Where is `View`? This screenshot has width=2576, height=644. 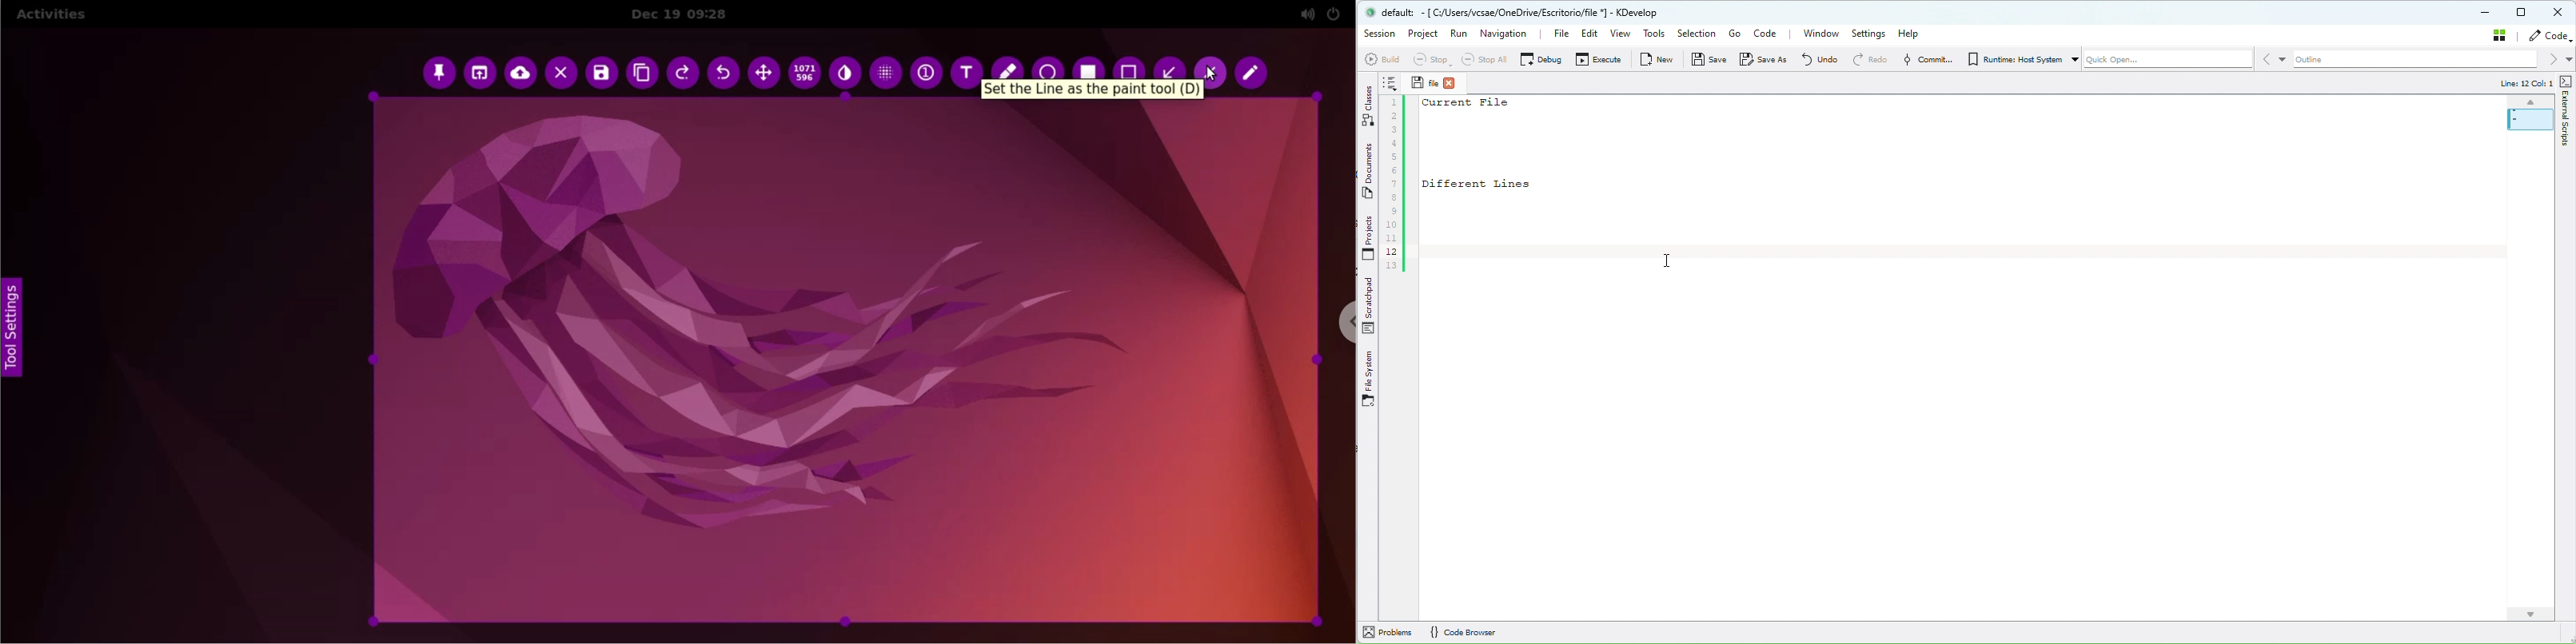 View is located at coordinates (1619, 33).